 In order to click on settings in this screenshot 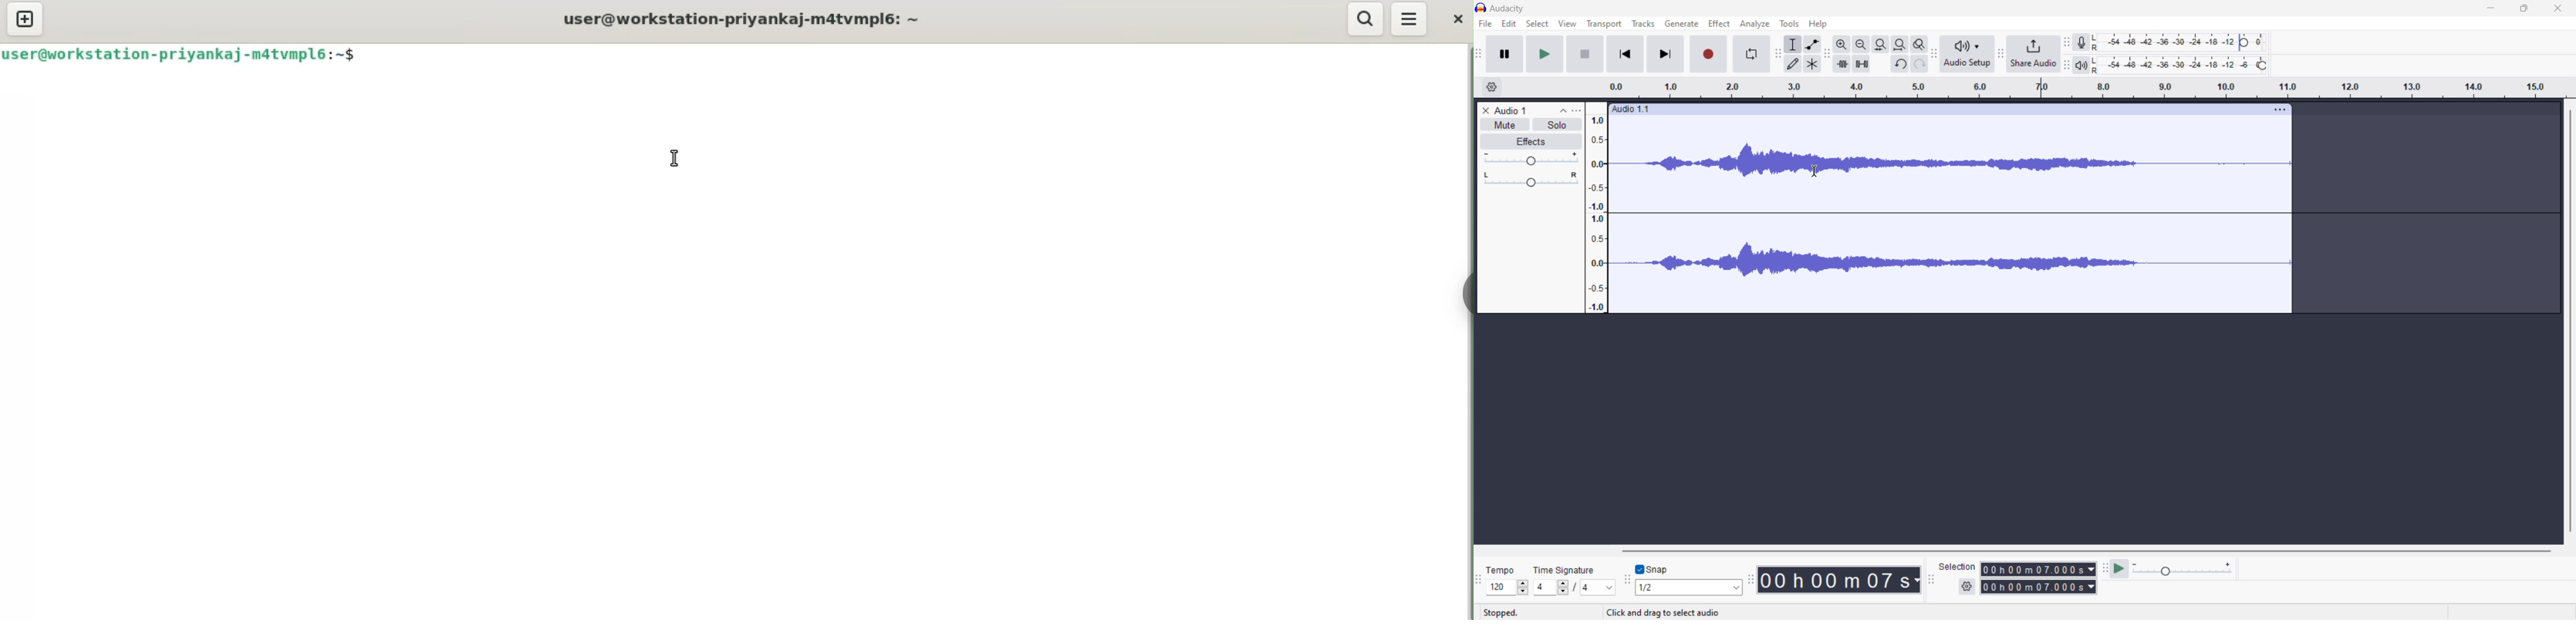, I will do `click(1491, 88)`.